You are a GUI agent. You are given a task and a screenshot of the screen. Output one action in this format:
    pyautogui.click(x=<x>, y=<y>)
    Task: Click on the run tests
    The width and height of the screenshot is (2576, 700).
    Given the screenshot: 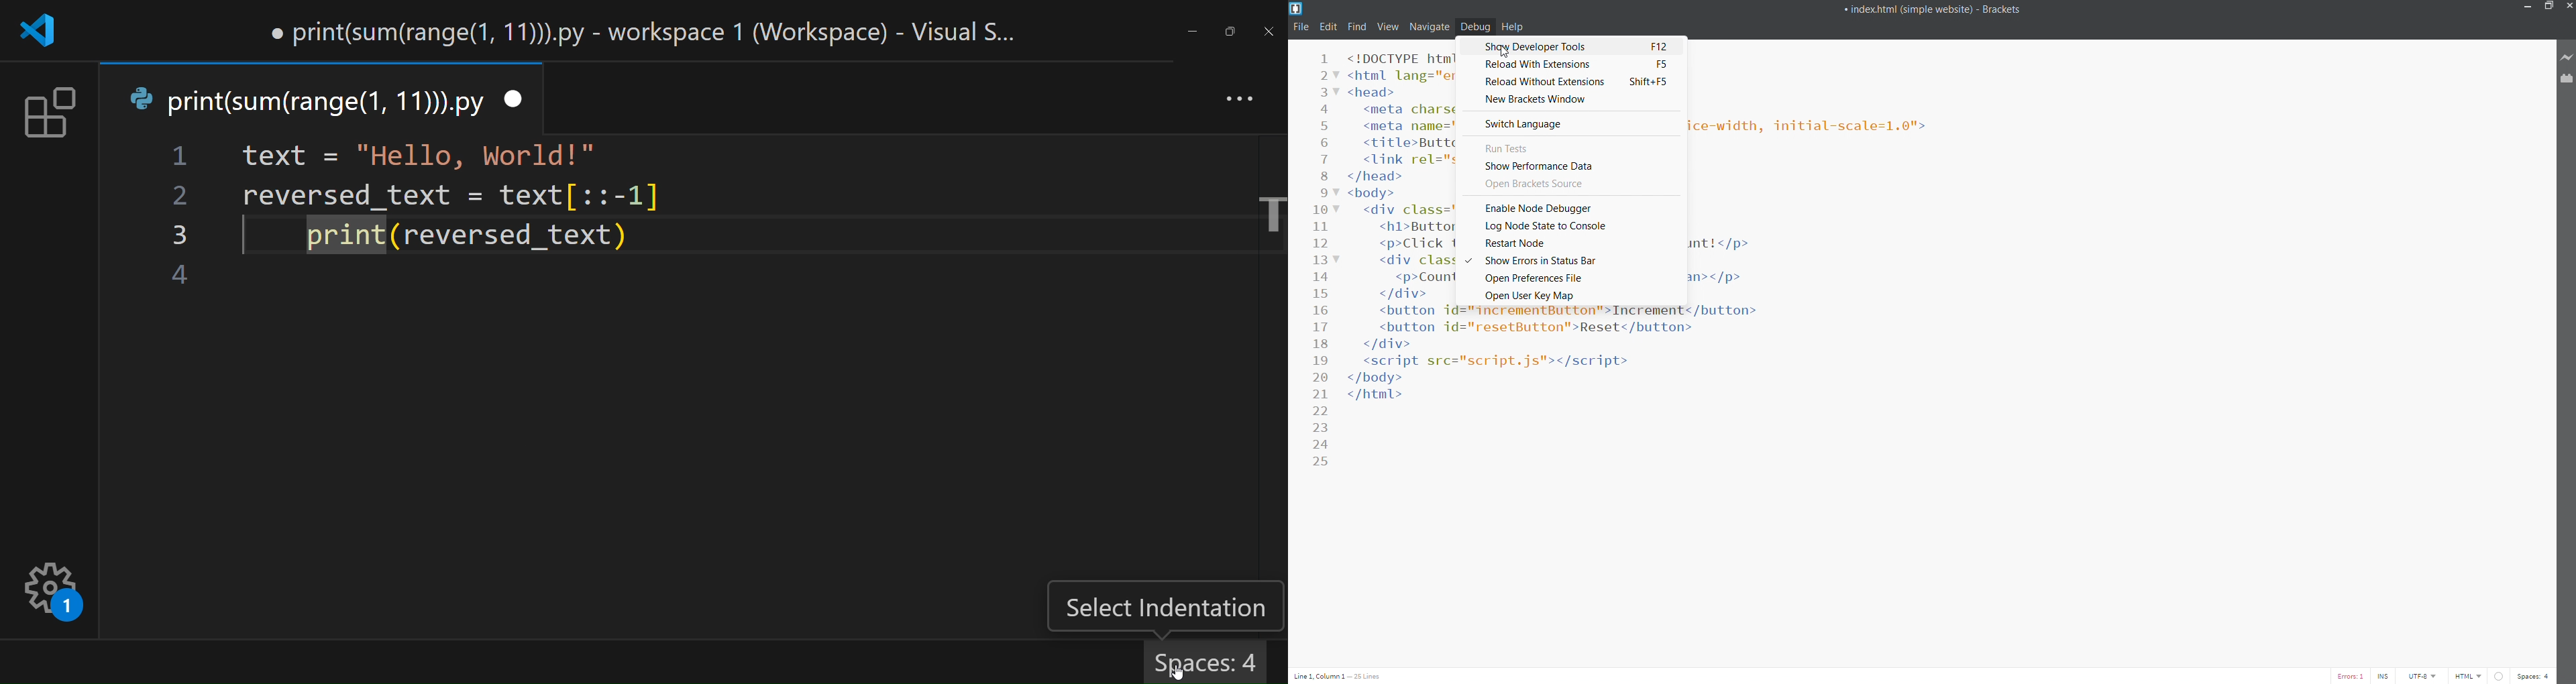 What is the action you would take?
    pyautogui.click(x=1570, y=146)
    